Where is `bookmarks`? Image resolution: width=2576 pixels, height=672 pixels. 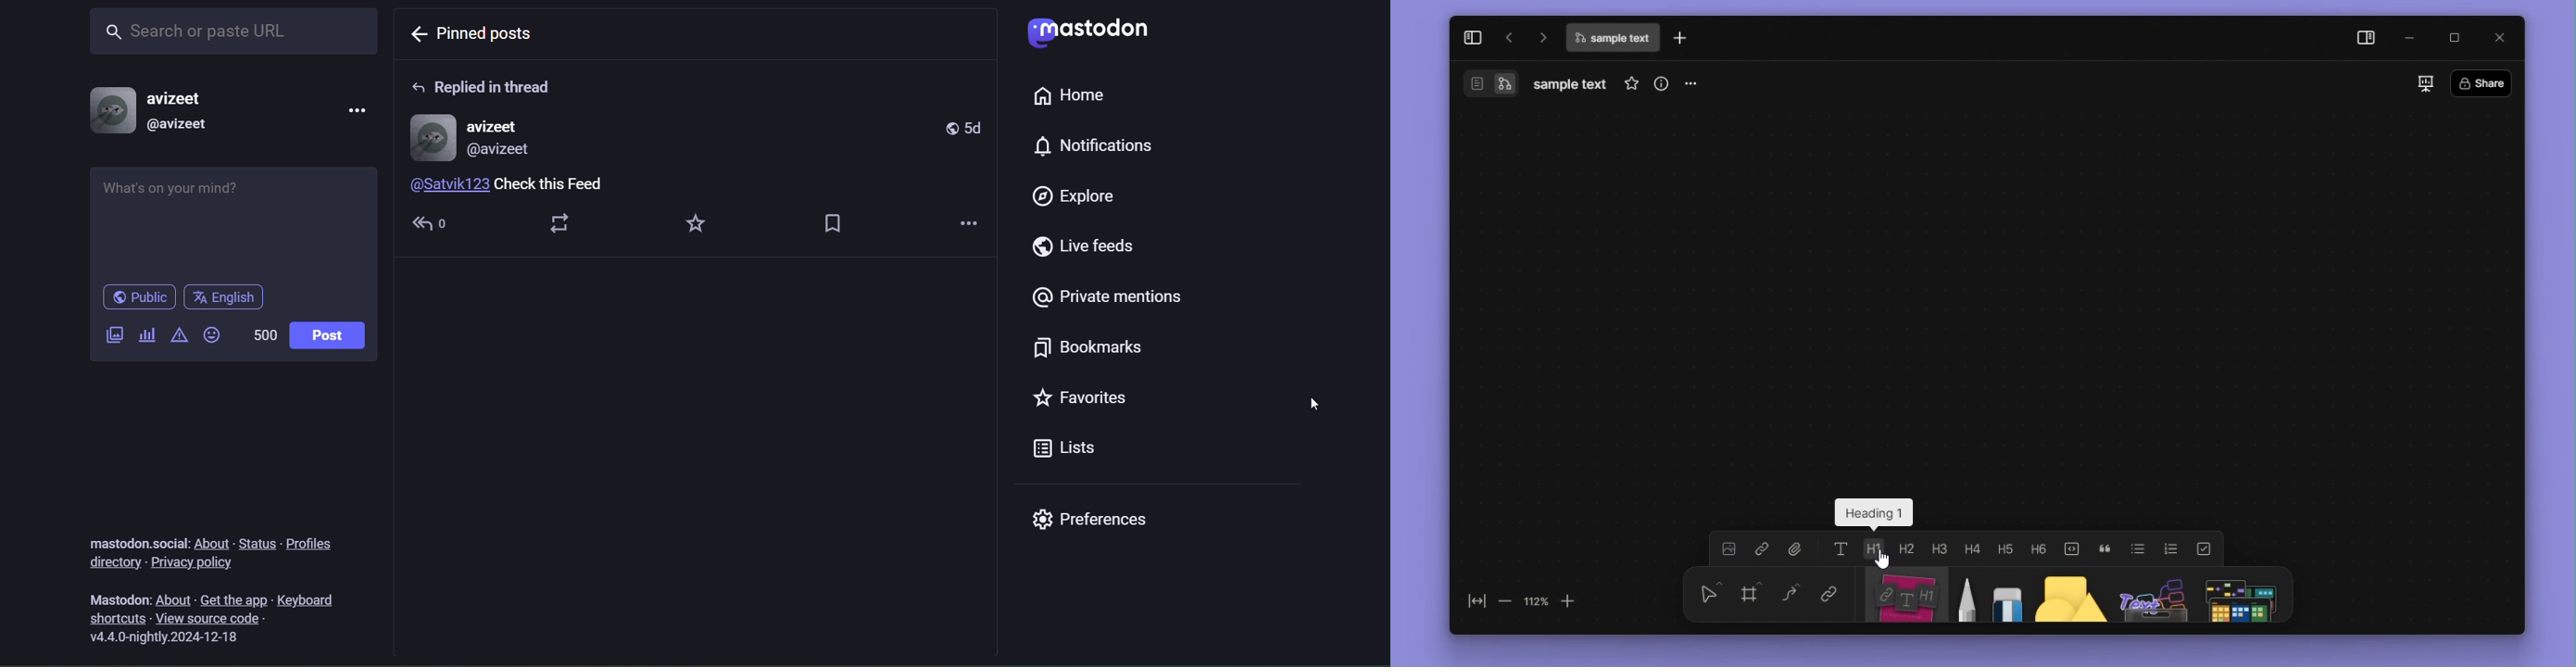 bookmarks is located at coordinates (1084, 347).